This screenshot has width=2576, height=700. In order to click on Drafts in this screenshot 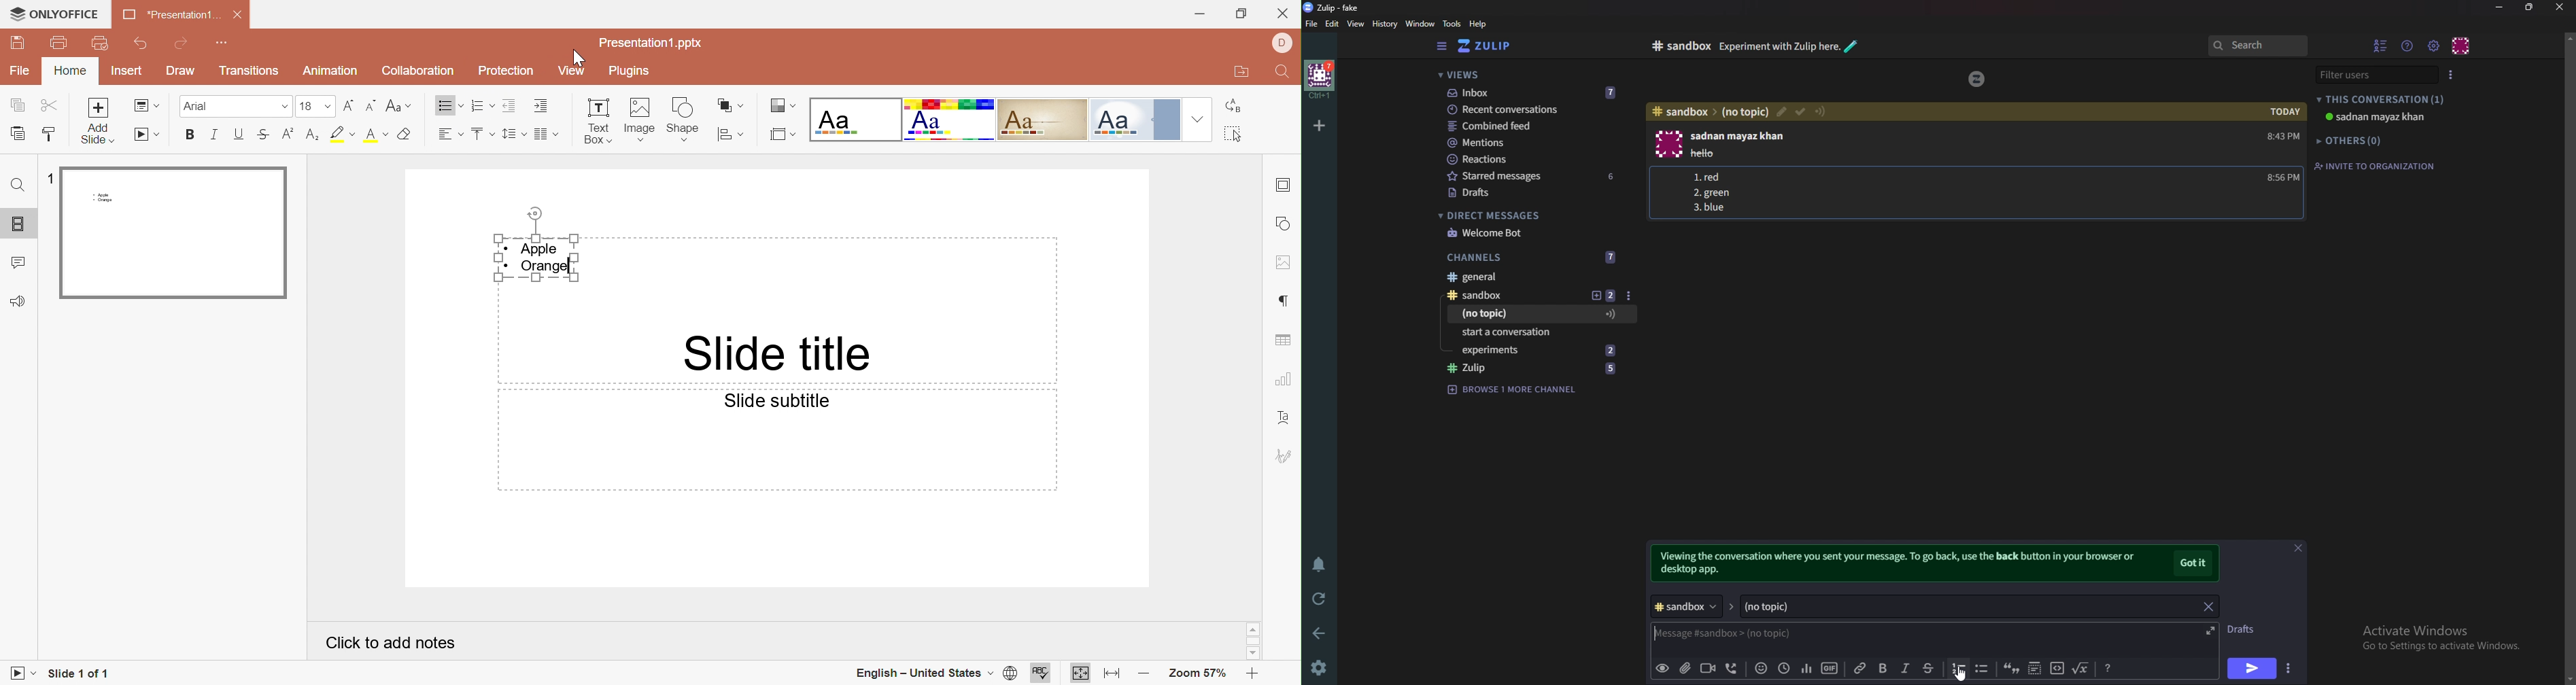, I will do `click(2248, 629)`.